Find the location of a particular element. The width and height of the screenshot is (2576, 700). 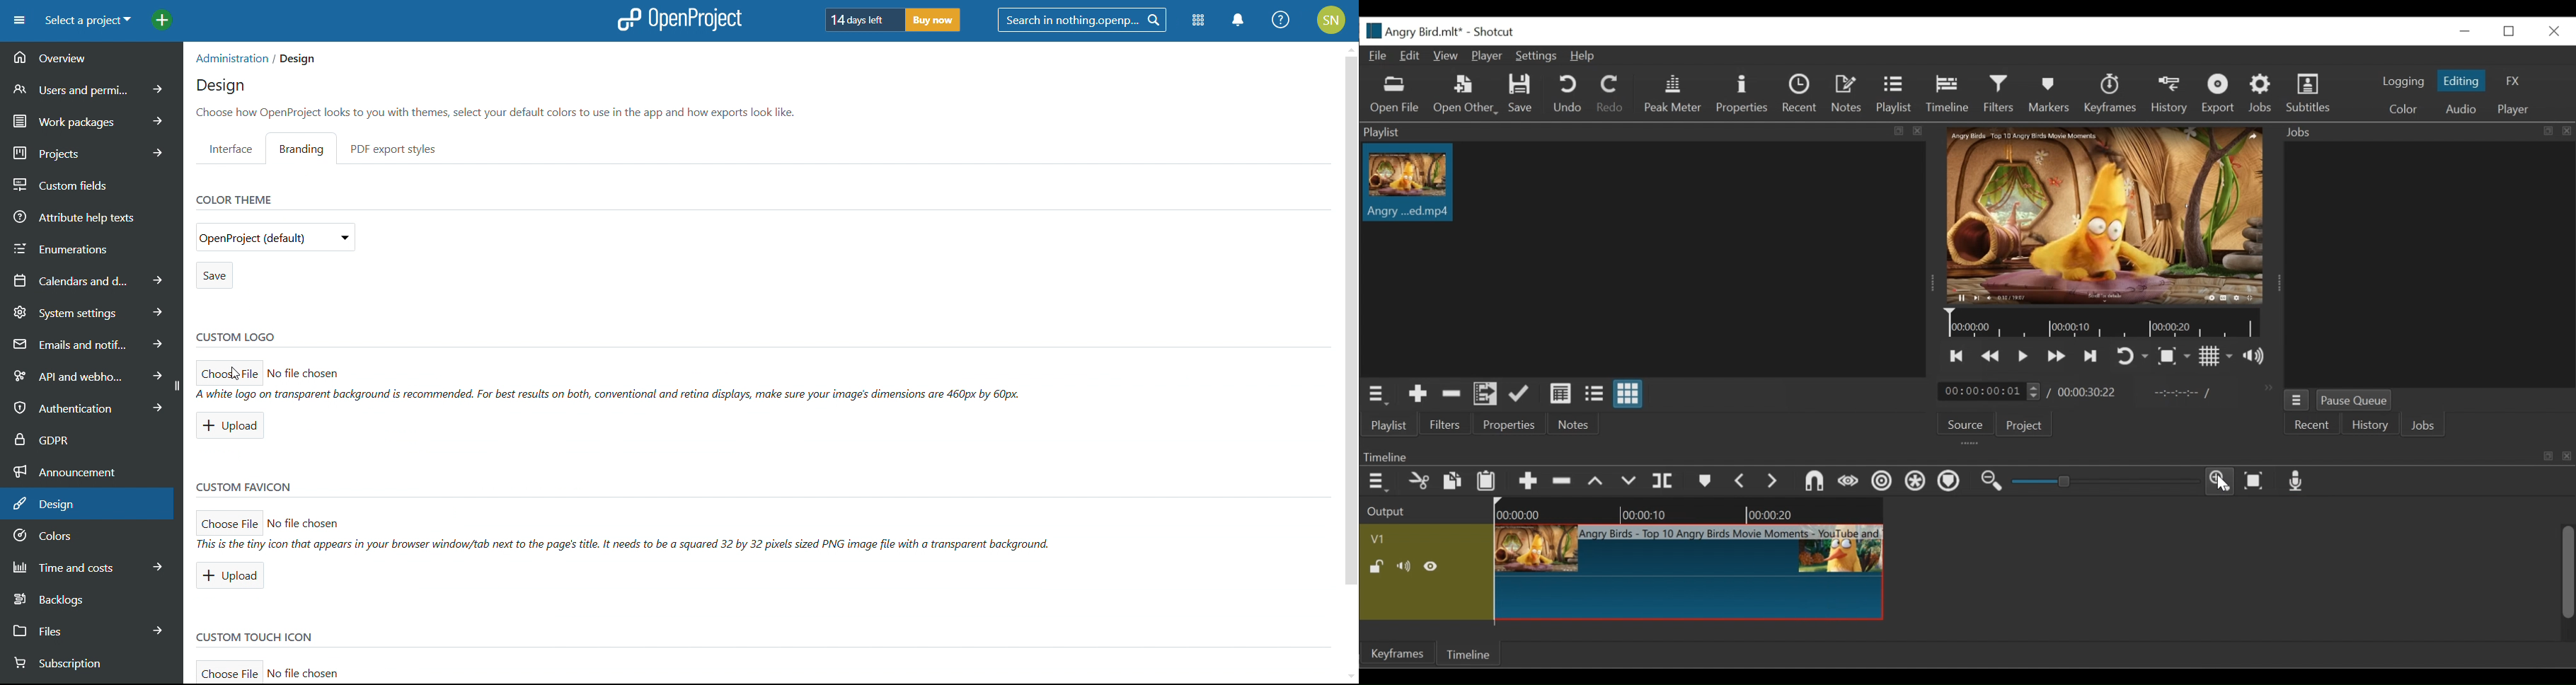

logging is located at coordinates (2402, 82).